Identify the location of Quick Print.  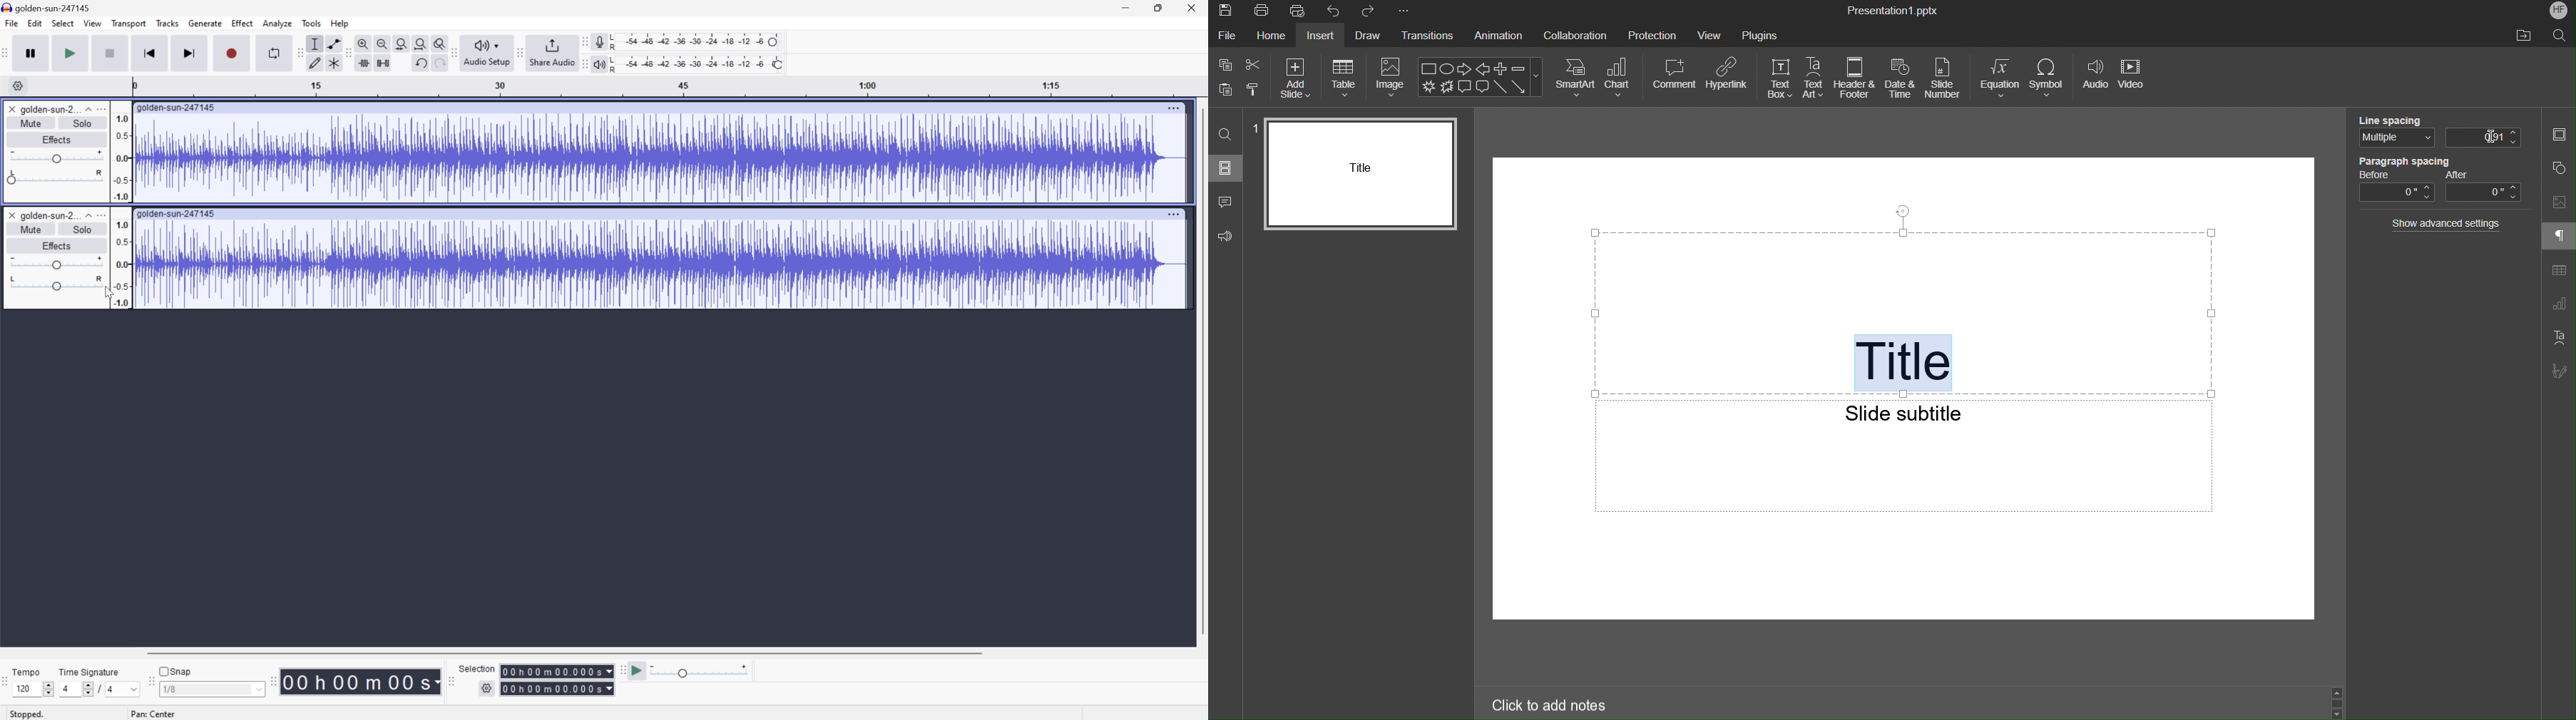
(1300, 12).